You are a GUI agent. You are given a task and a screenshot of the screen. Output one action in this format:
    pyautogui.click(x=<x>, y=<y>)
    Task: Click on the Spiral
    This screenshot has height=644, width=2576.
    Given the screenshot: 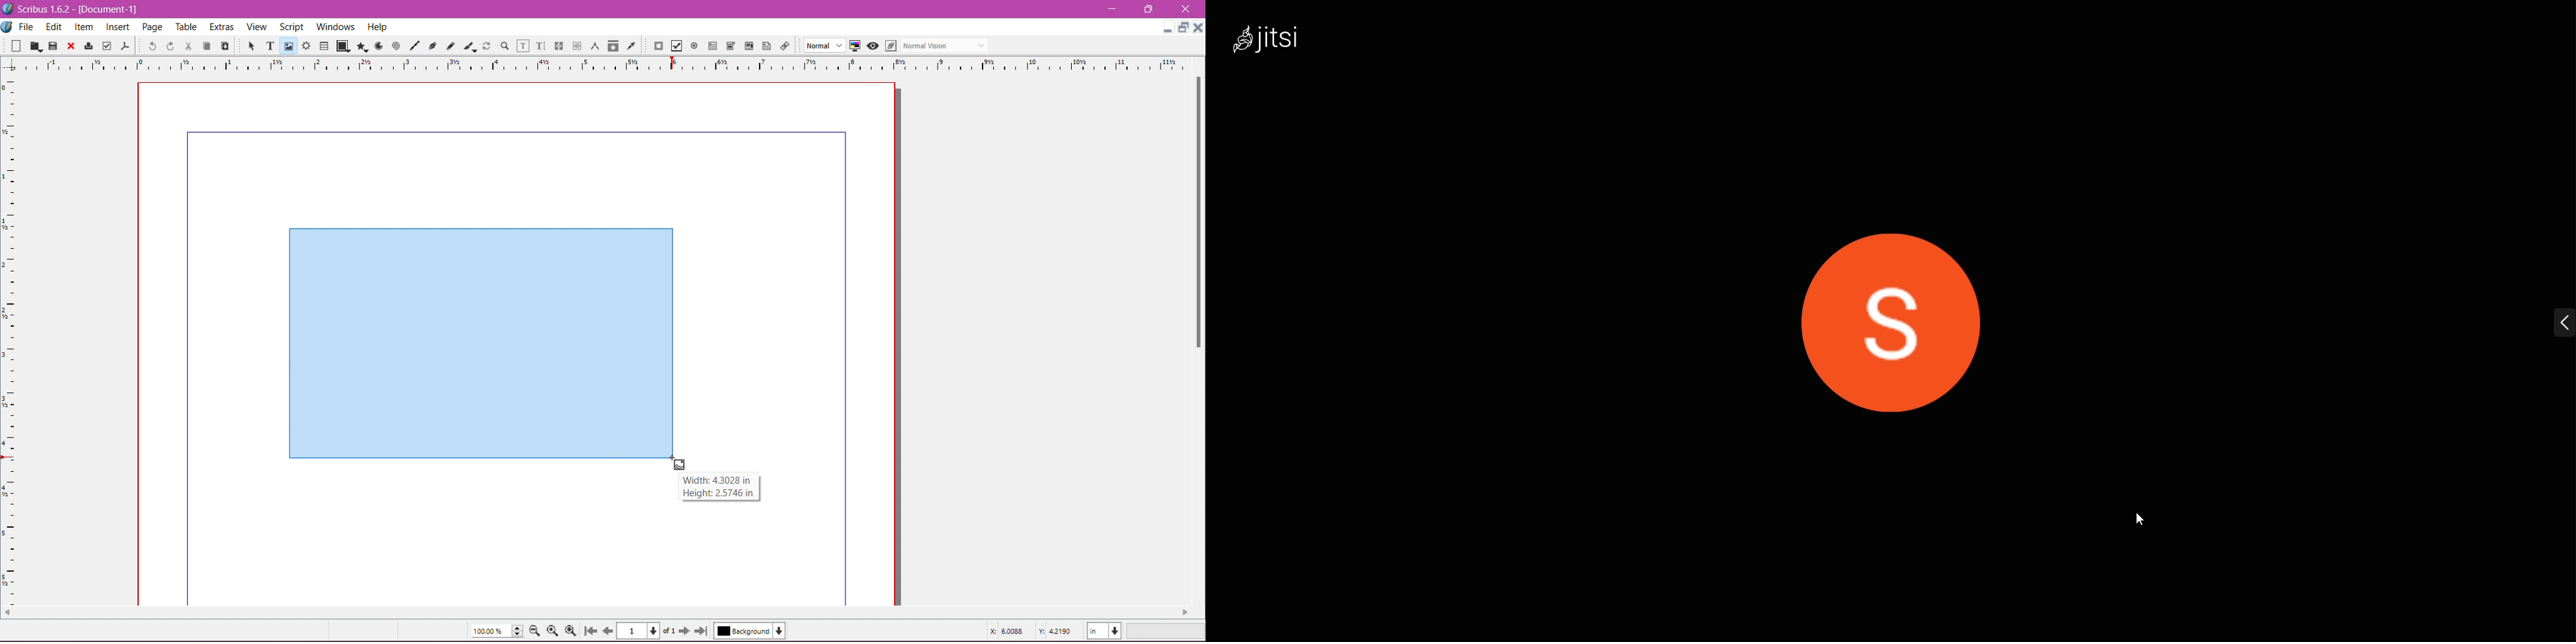 What is the action you would take?
    pyautogui.click(x=395, y=46)
    